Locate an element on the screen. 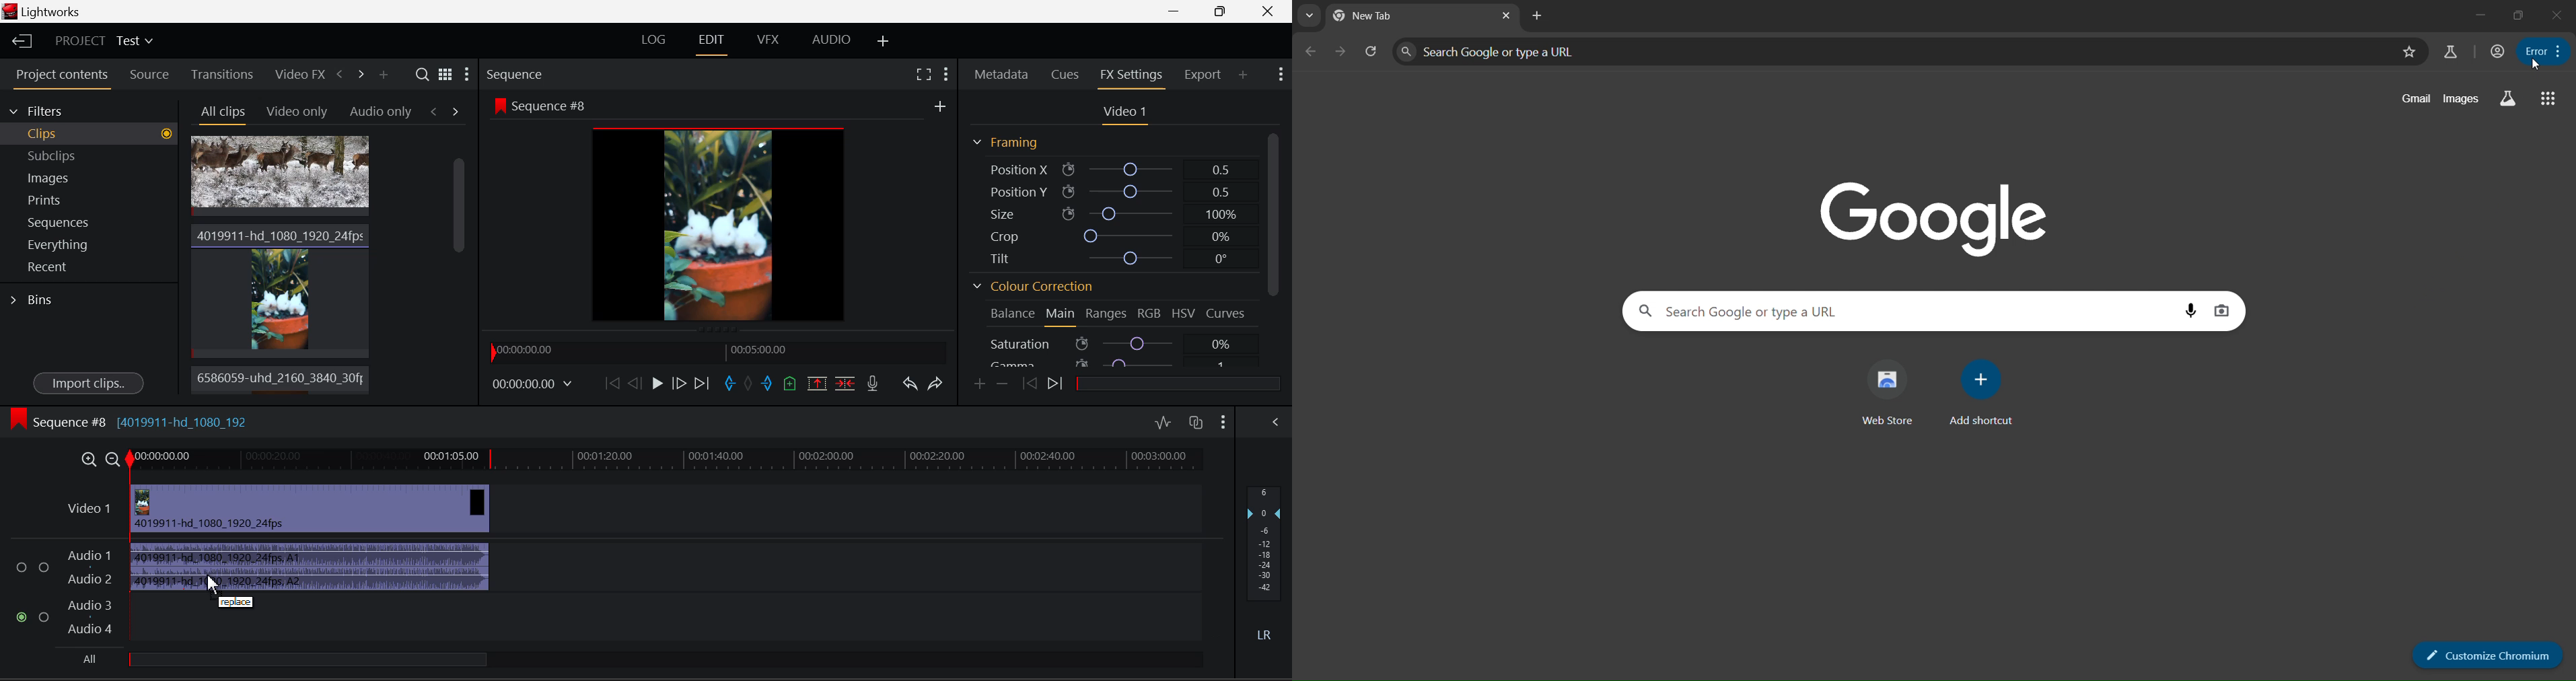  Audio & Video Aligned after DRAG_TO is located at coordinates (314, 538).